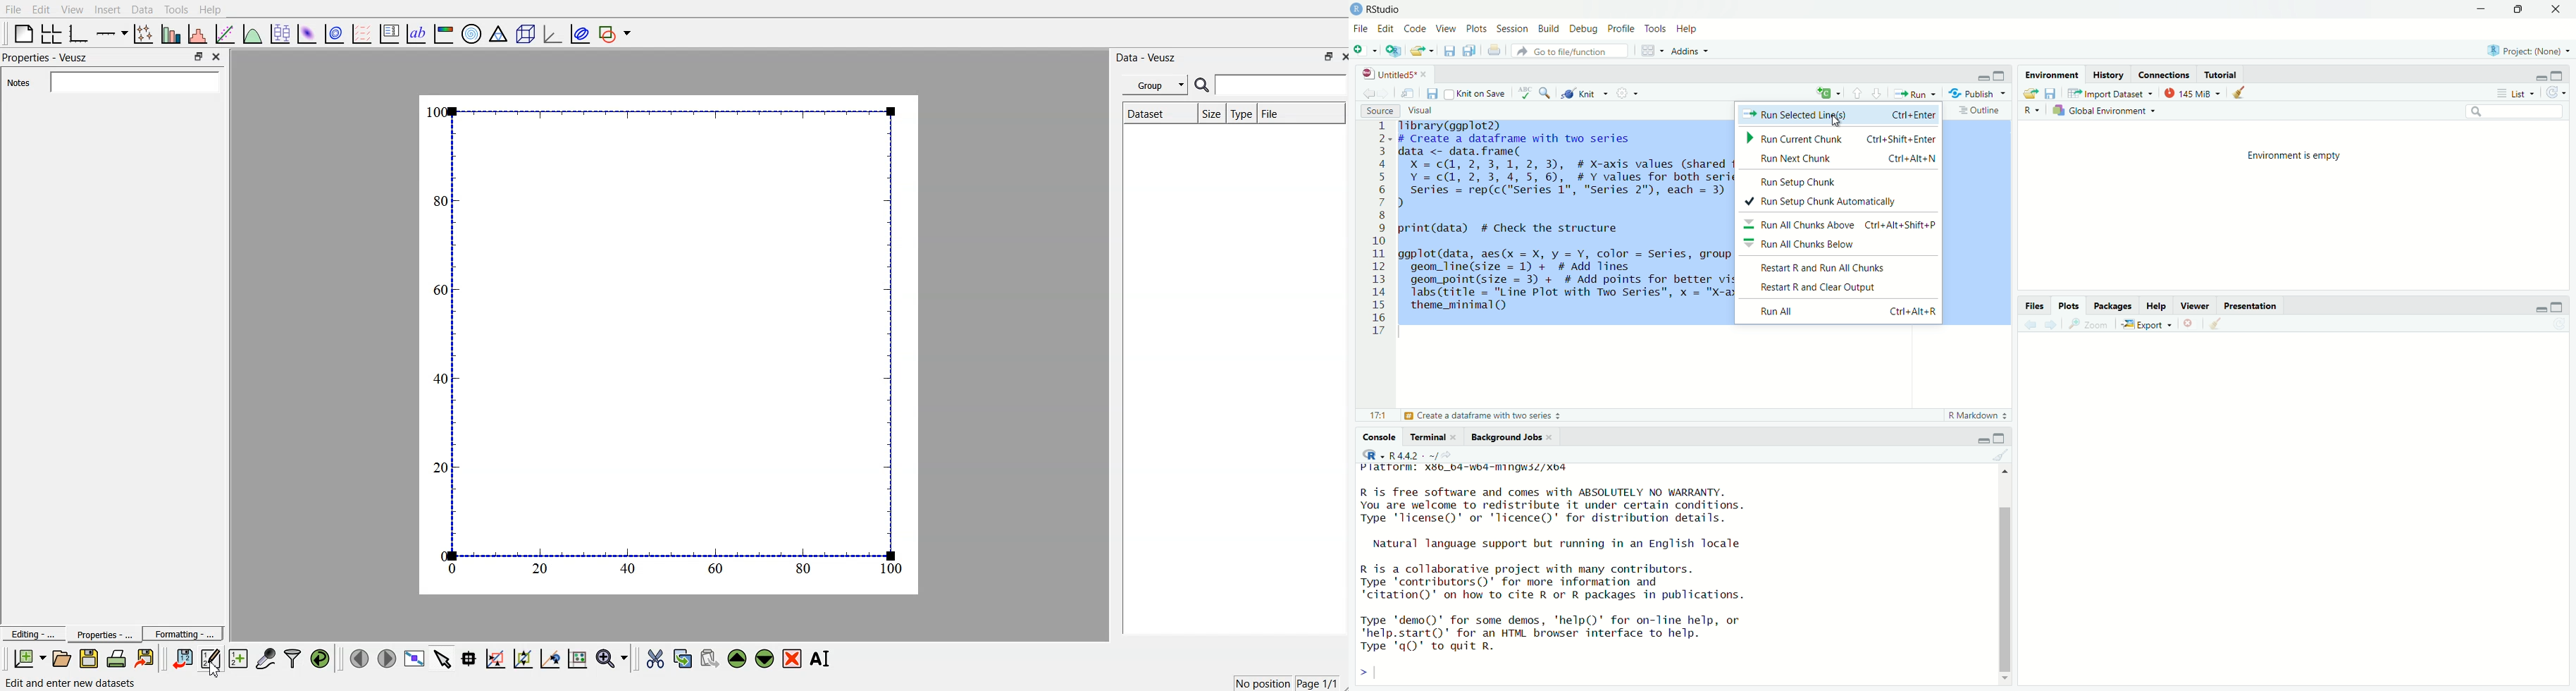 The height and width of the screenshot is (700, 2576). What do you see at coordinates (1652, 51) in the screenshot?
I see `Workspace Pane` at bounding box center [1652, 51].